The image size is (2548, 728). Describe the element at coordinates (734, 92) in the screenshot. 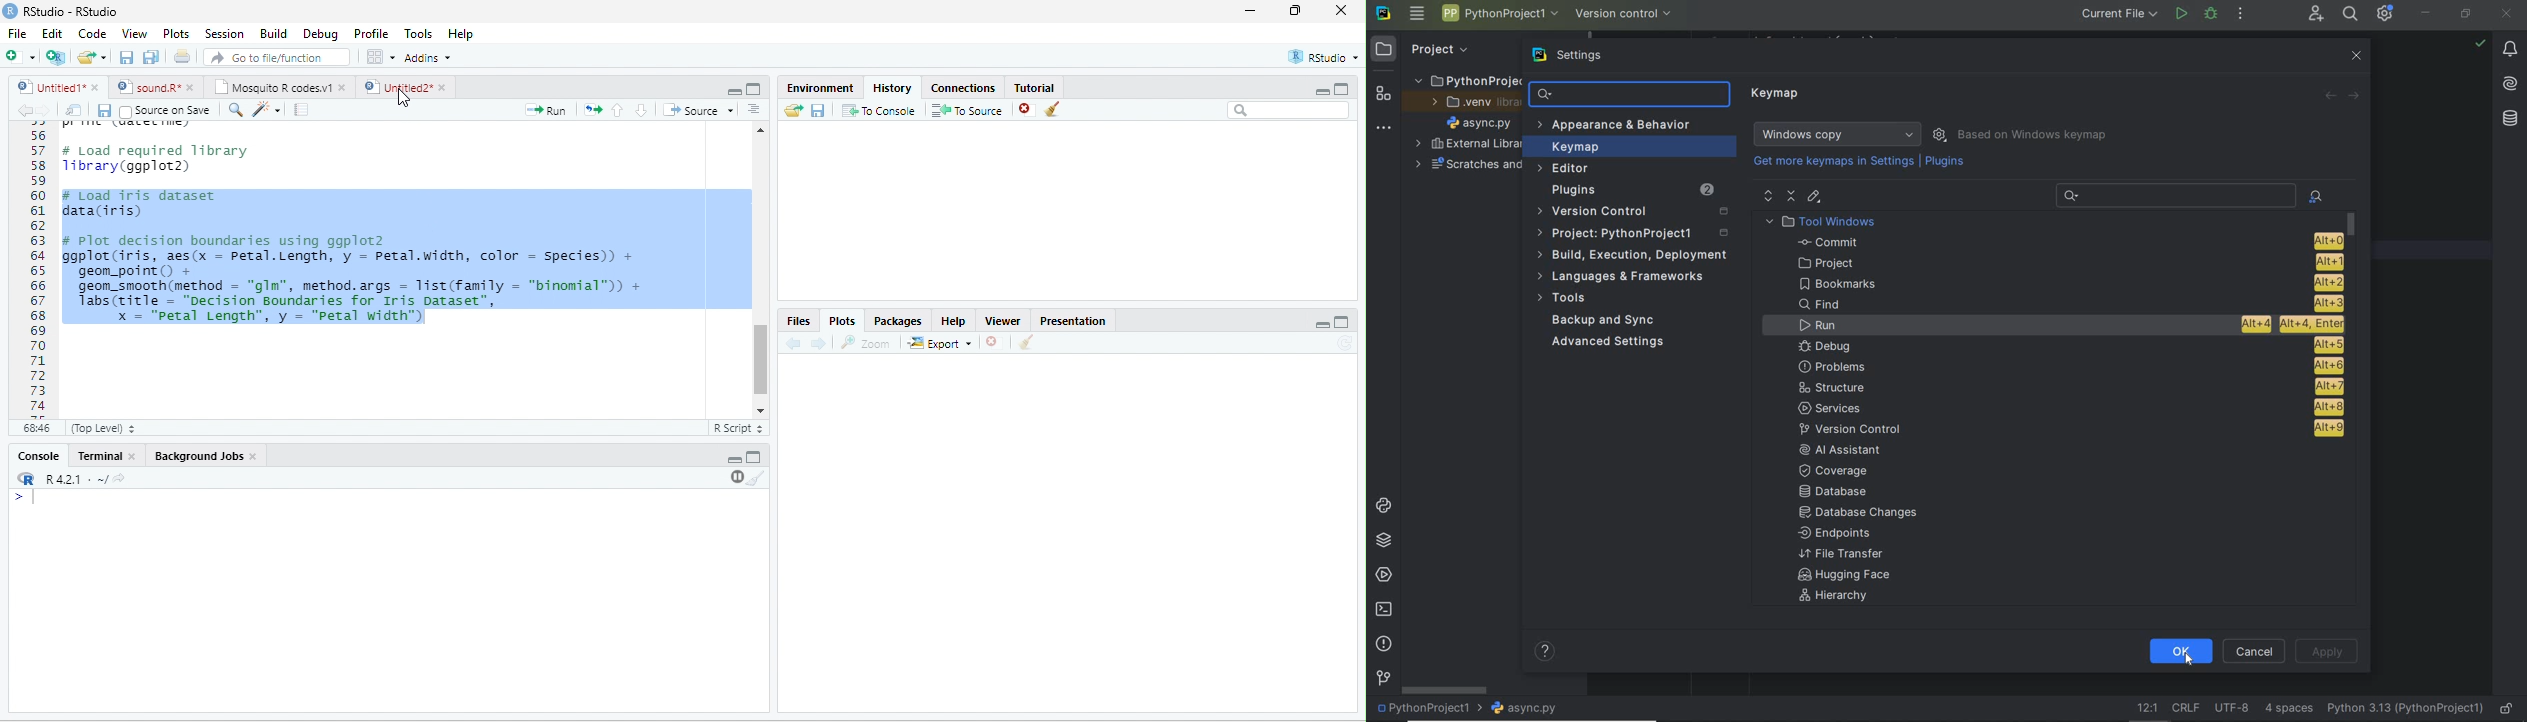

I see `minimize` at that location.